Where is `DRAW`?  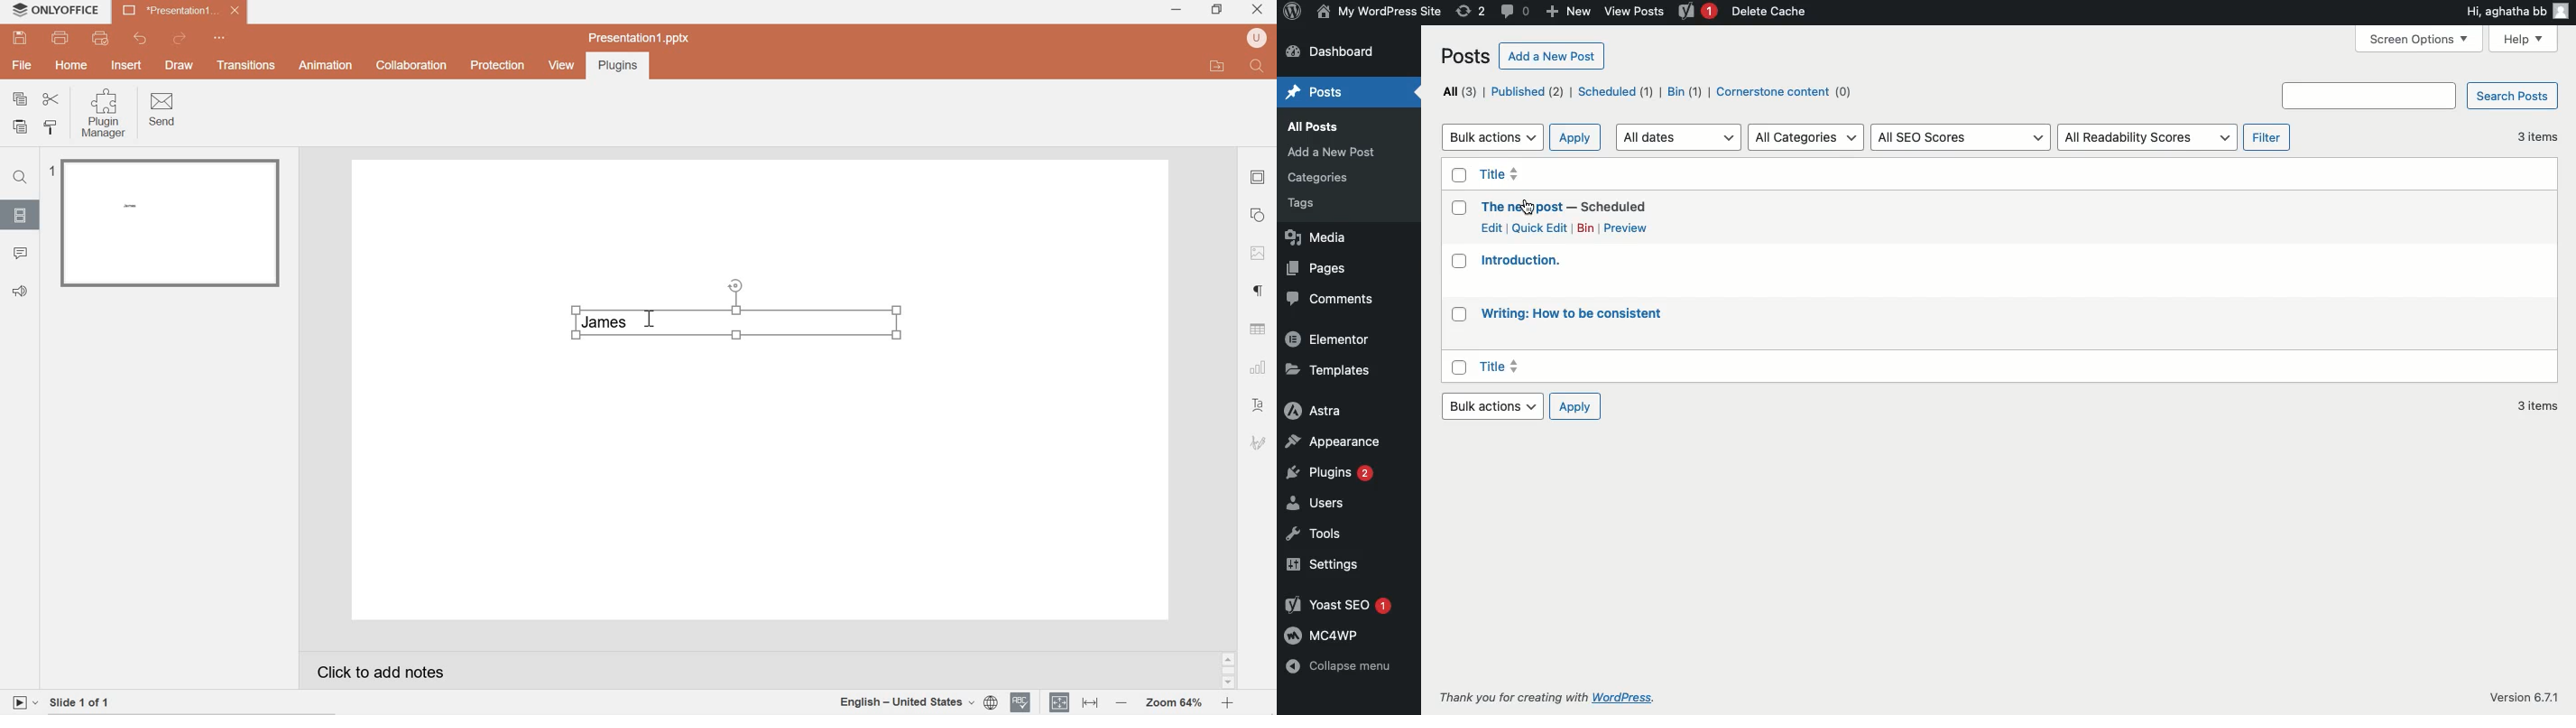
DRAW is located at coordinates (182, 67).